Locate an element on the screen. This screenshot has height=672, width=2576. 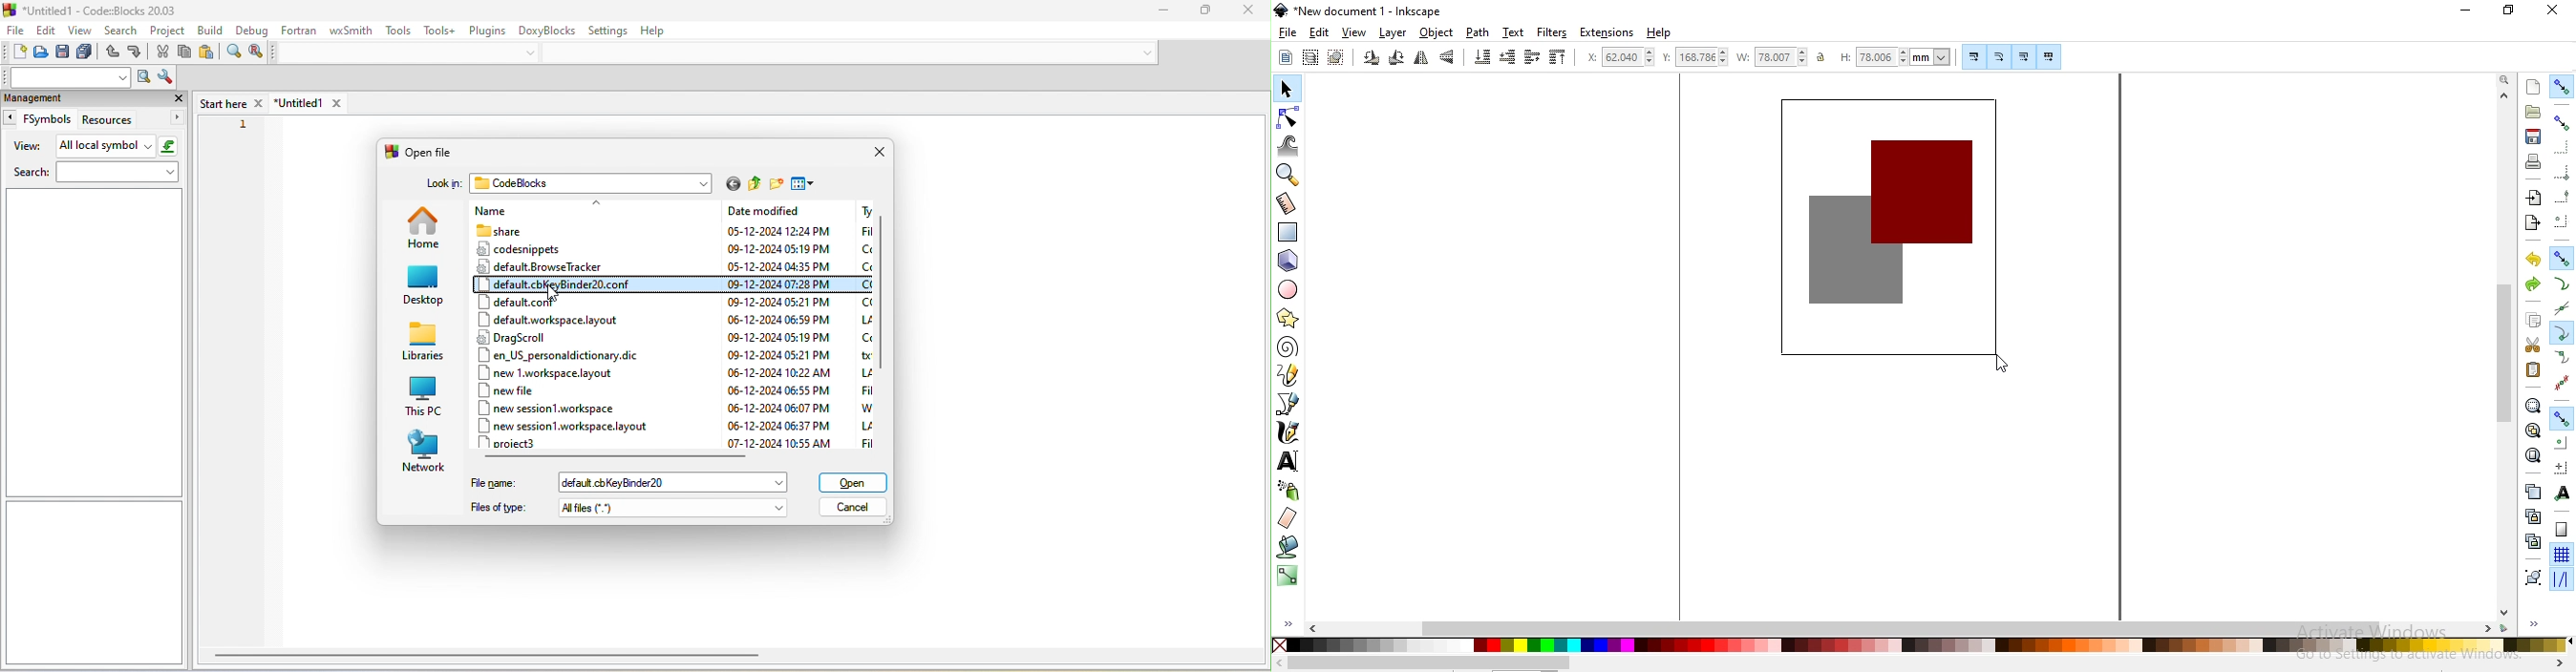
new folder is located at coordinates (778, 182).